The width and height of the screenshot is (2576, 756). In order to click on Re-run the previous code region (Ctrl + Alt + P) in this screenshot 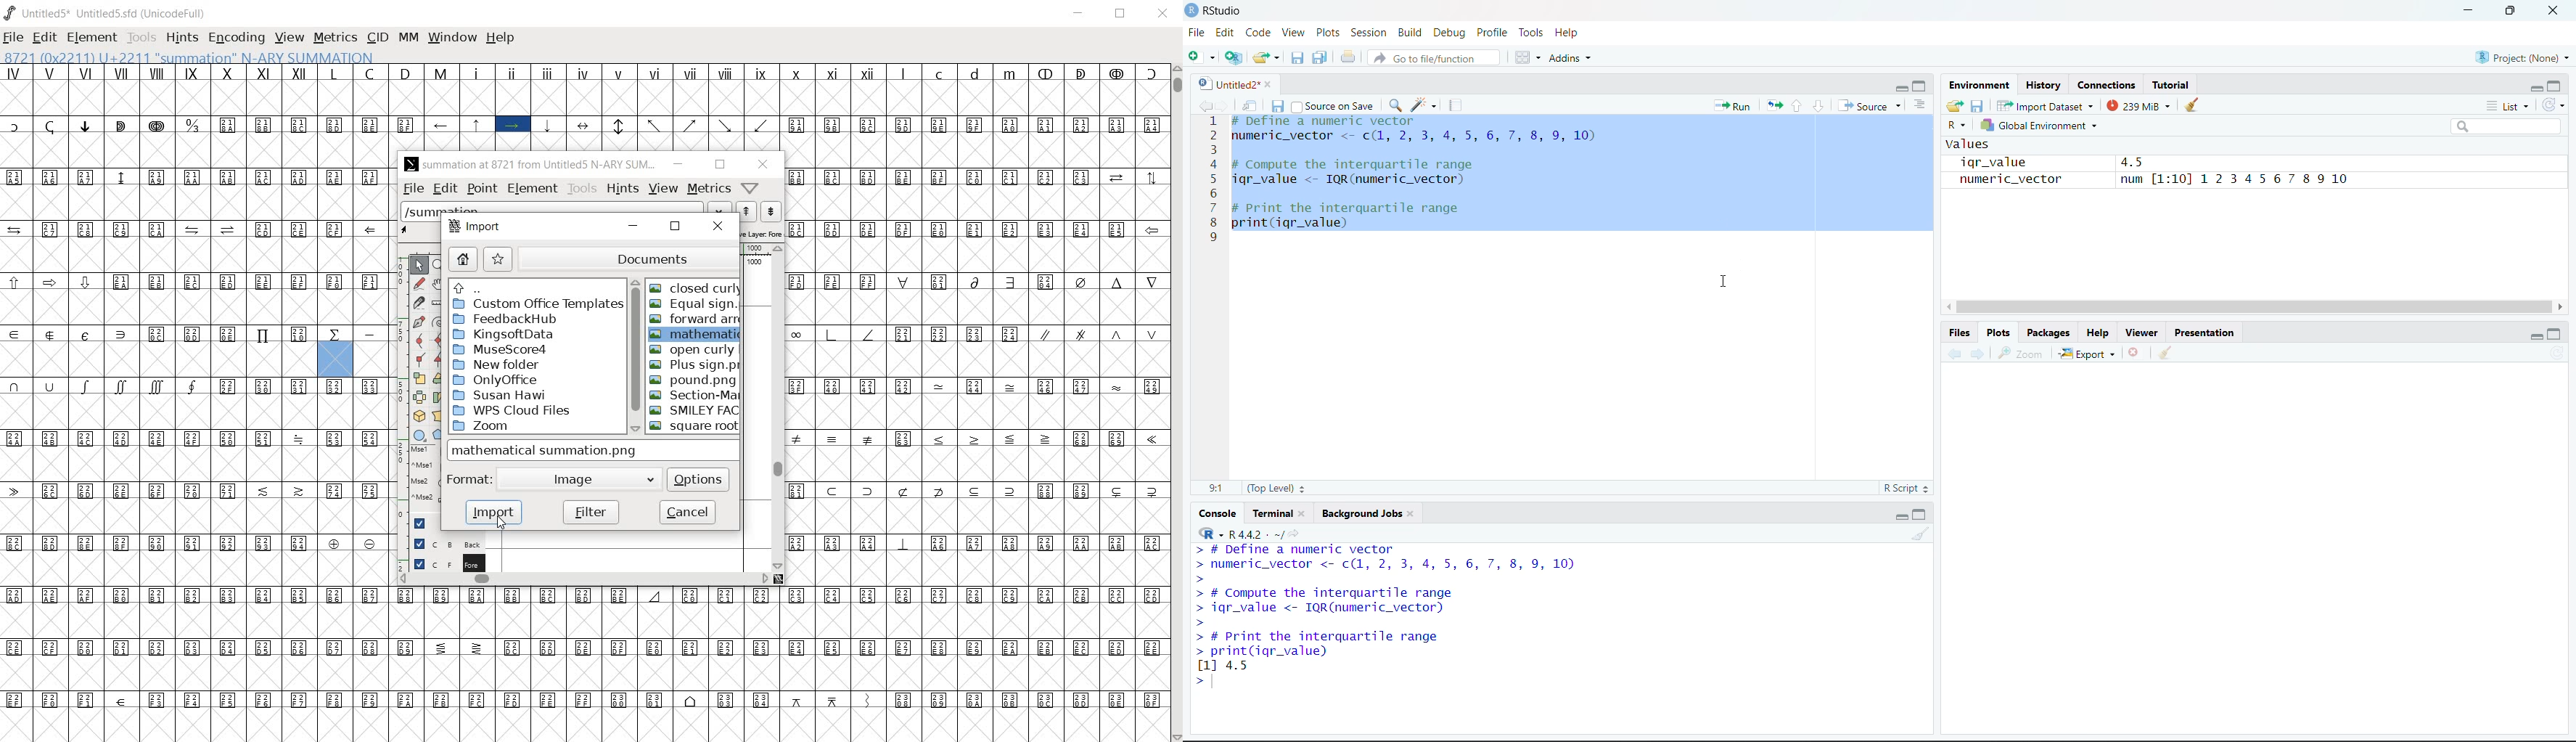, I will do `click(1774, 105)`.